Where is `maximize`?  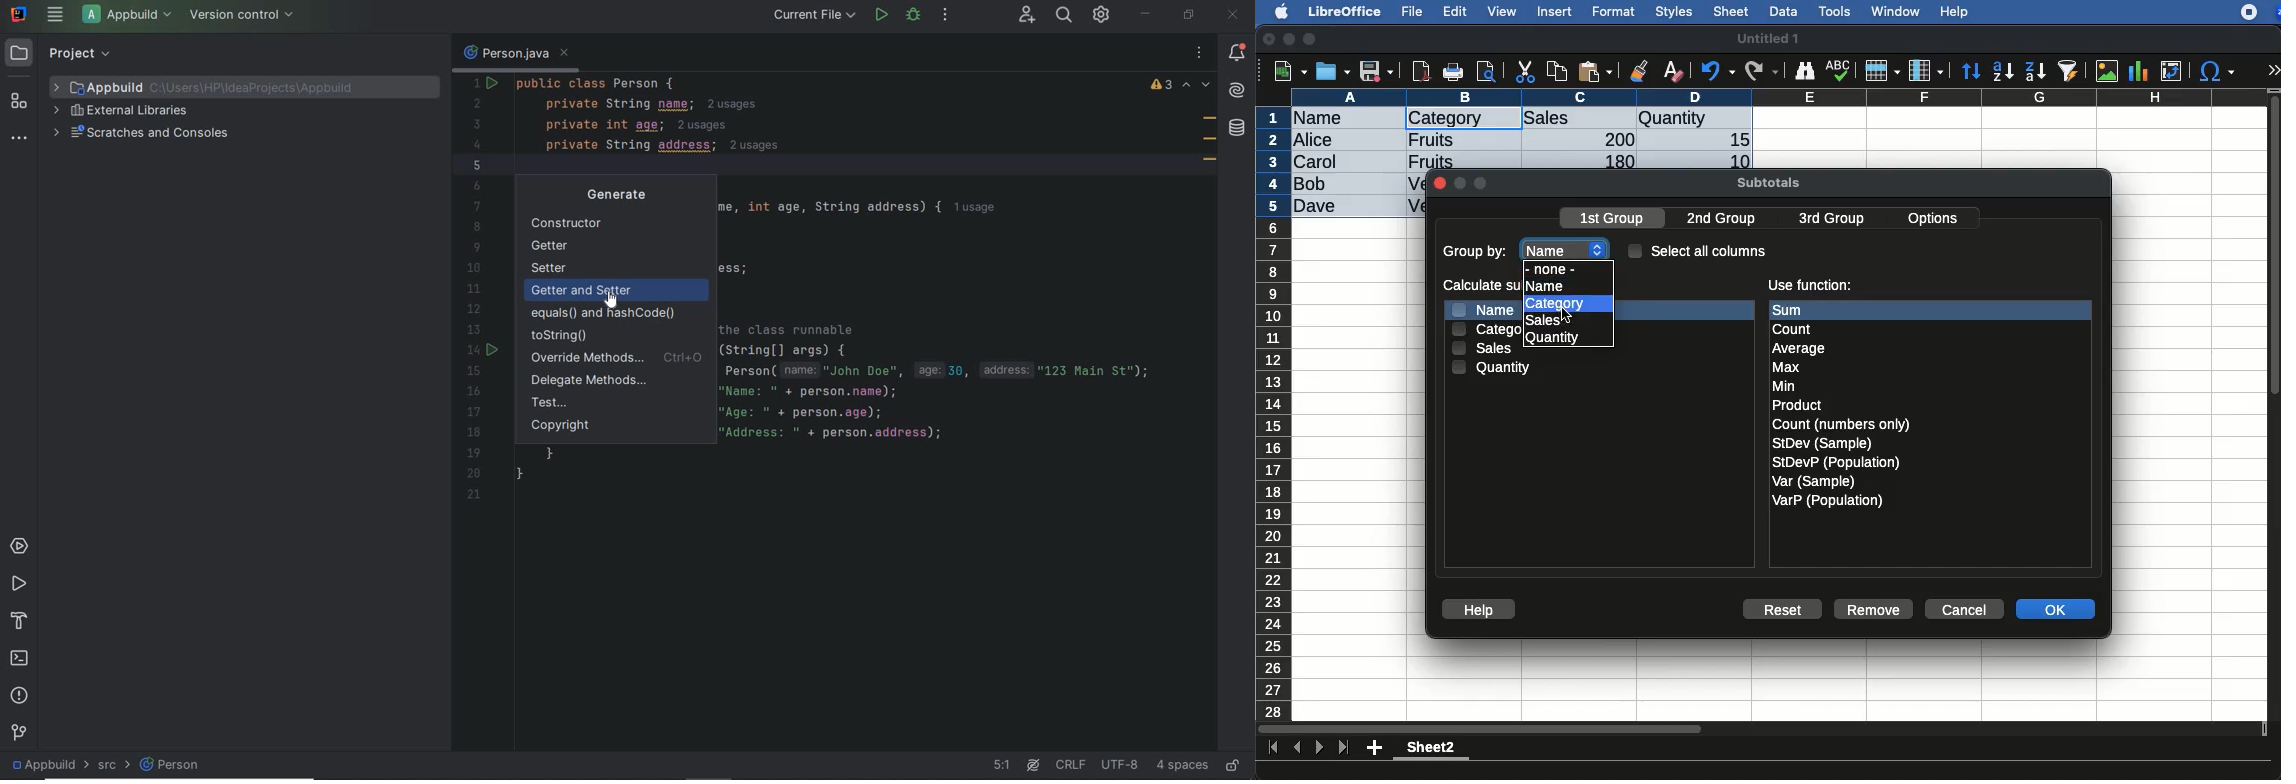 maximize is located at coordinates (1312, 40).